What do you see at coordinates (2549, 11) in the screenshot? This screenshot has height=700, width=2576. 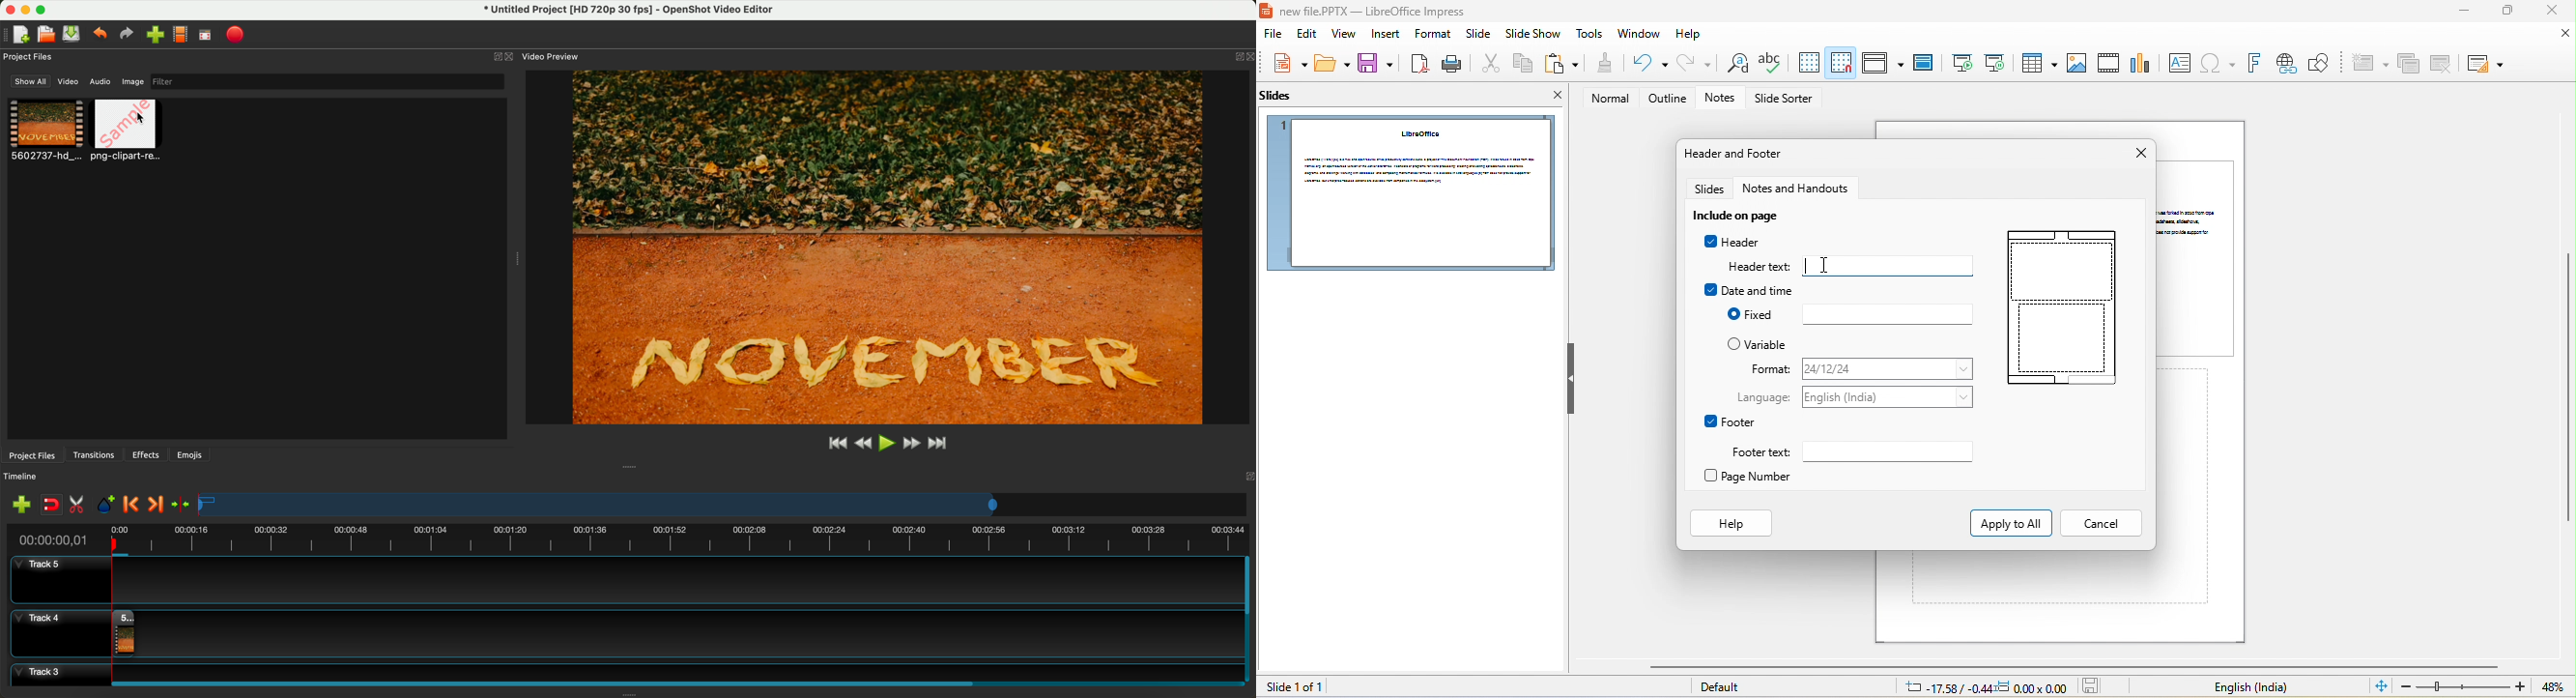 I see `close` at bounding box center [2549, 11].